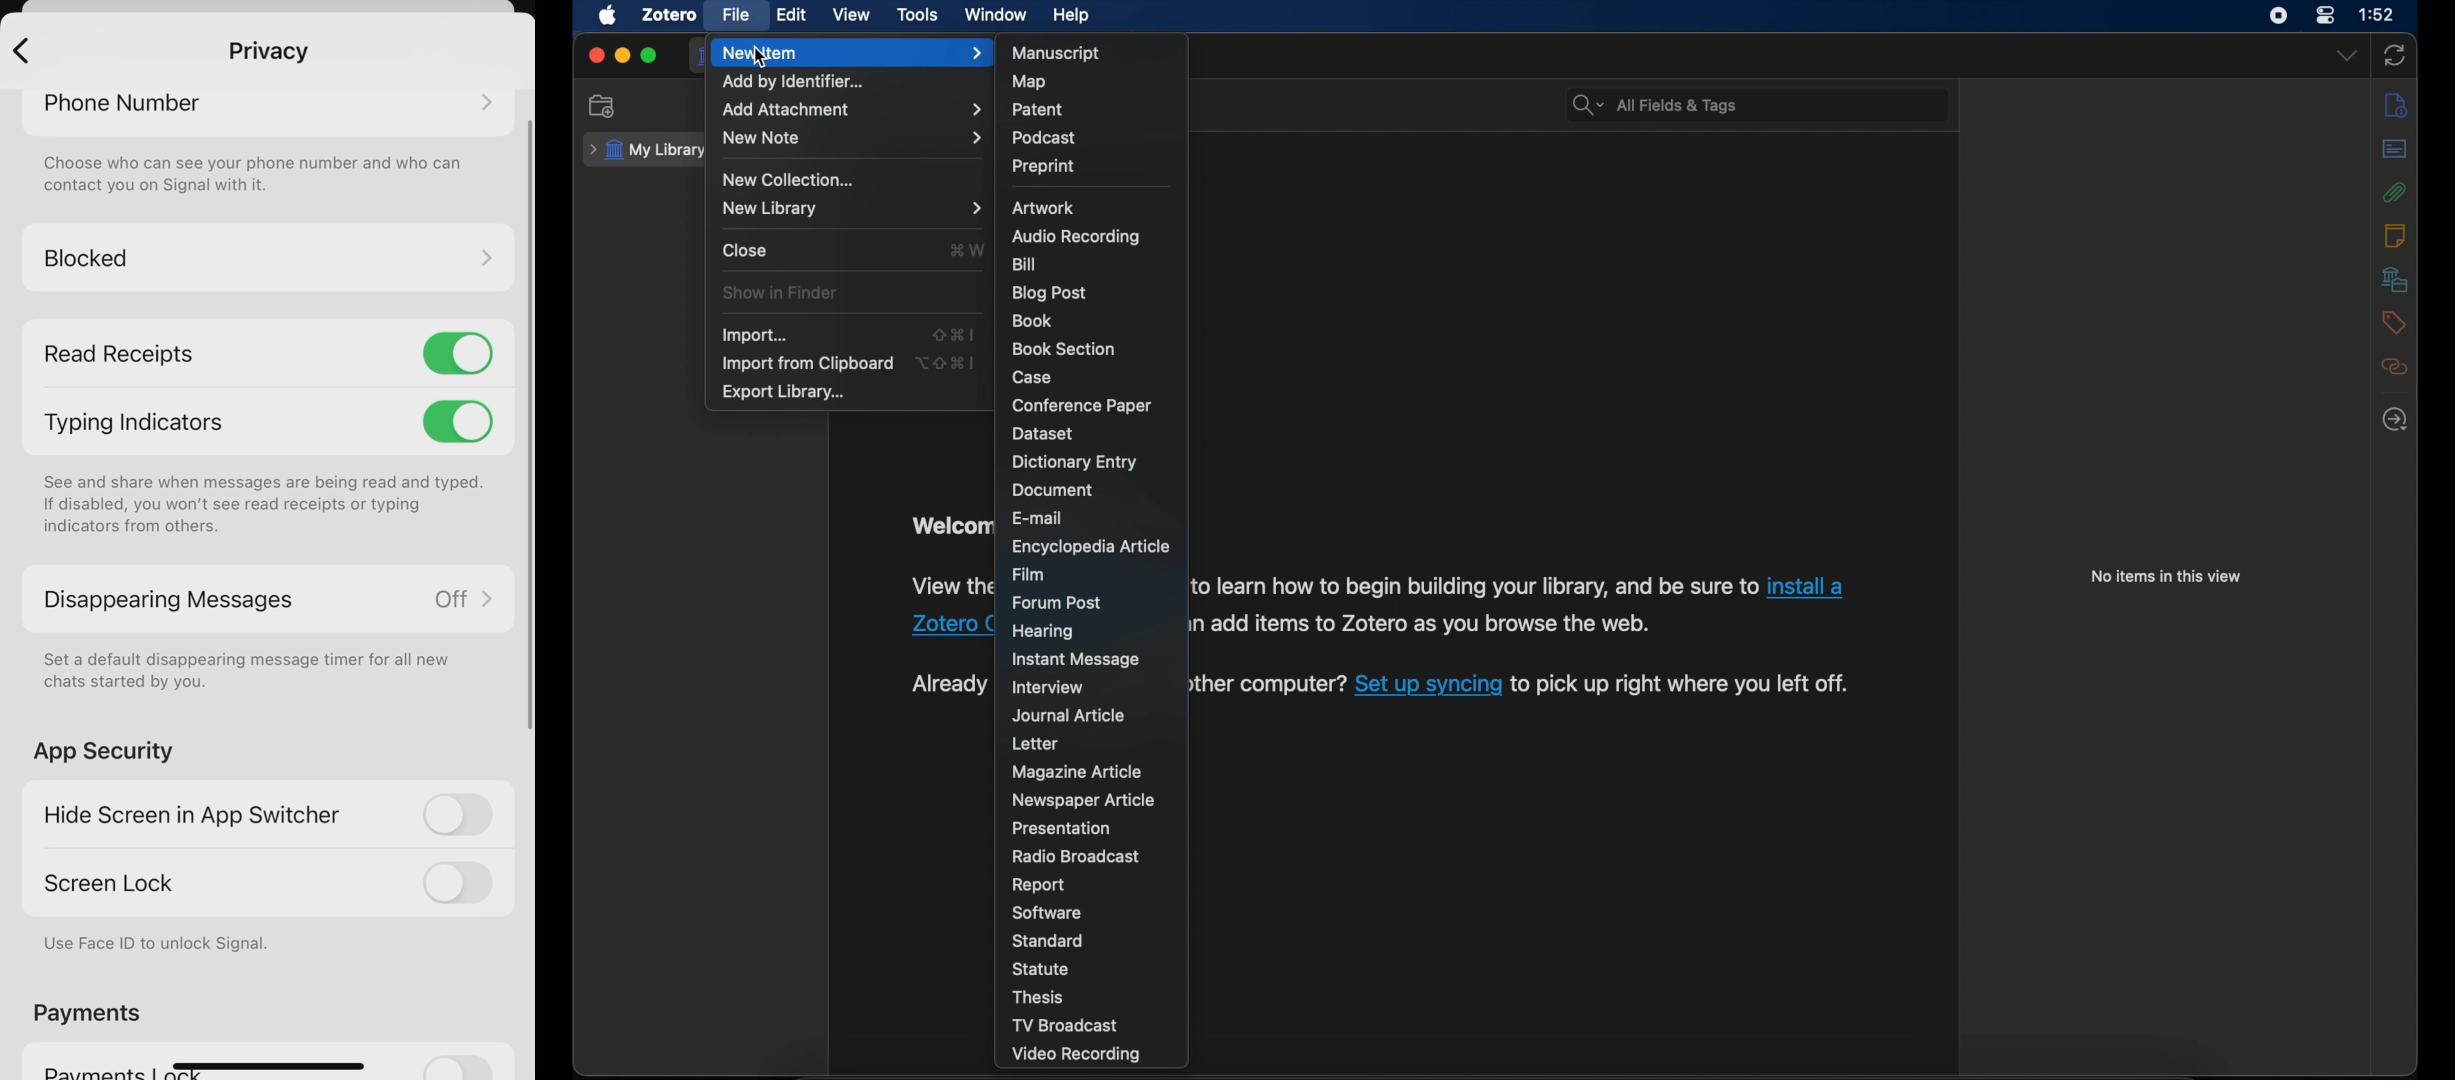  I want to click on 1:52, so click(2378, 14).